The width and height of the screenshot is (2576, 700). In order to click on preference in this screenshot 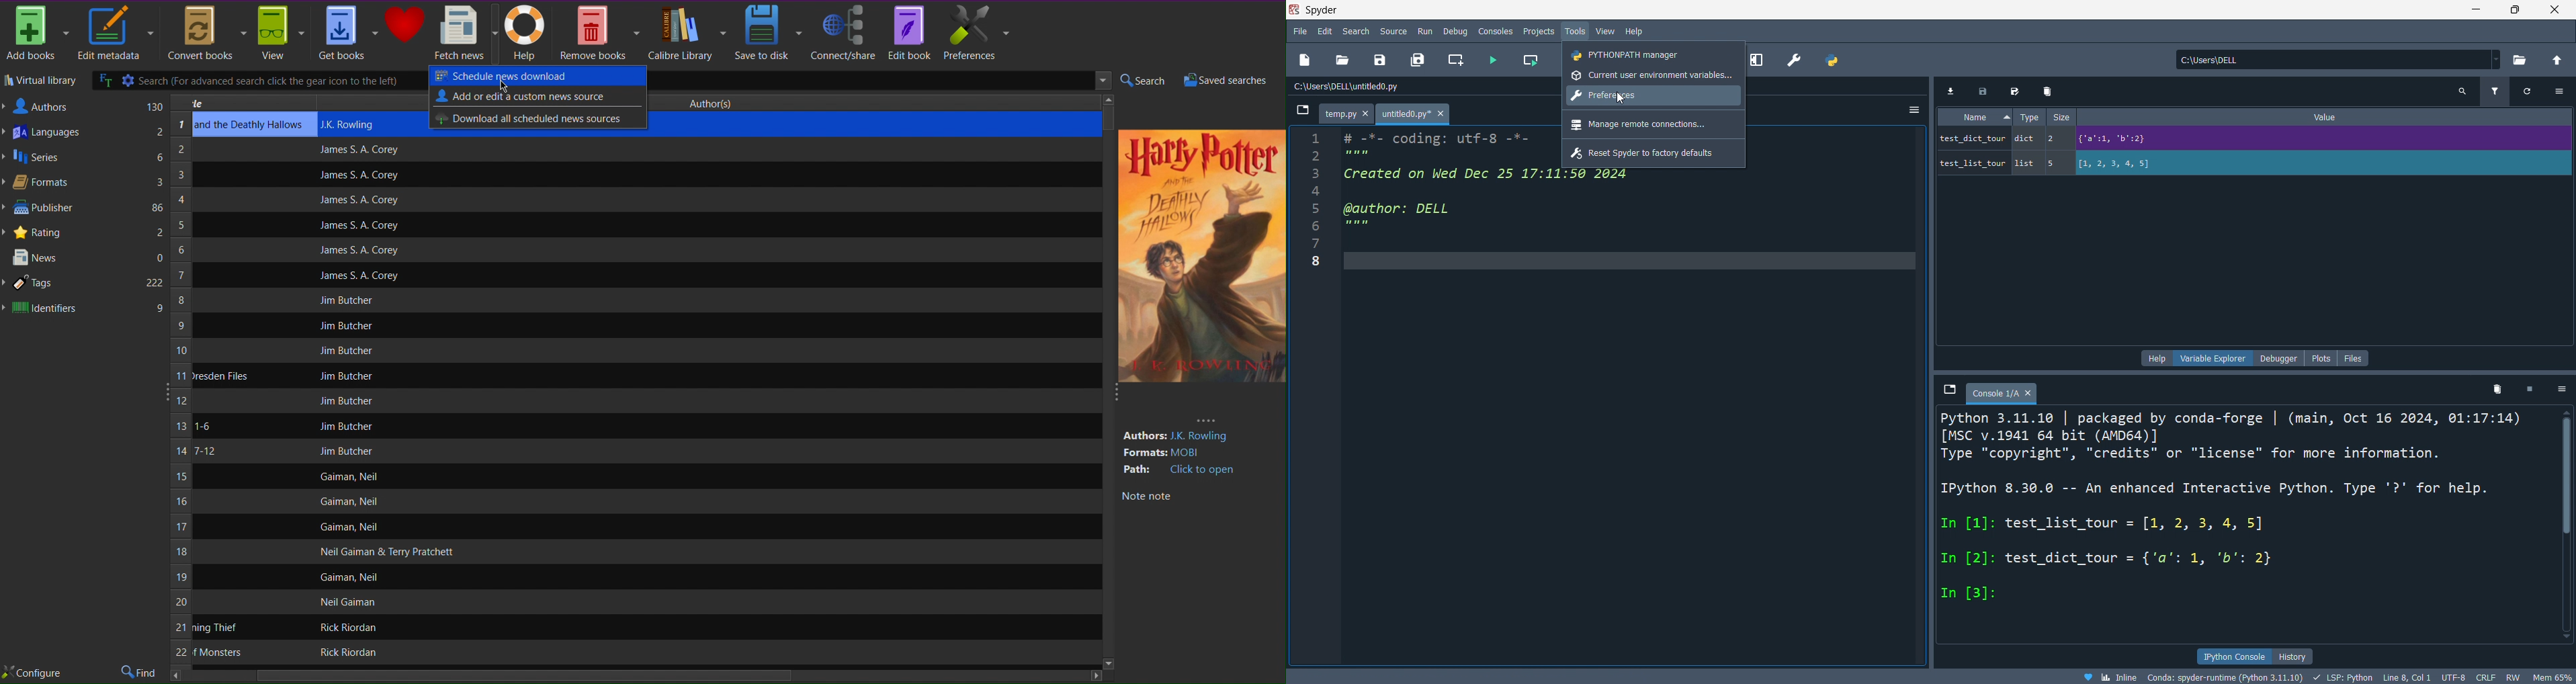, I will do `click(1796, 60)`.